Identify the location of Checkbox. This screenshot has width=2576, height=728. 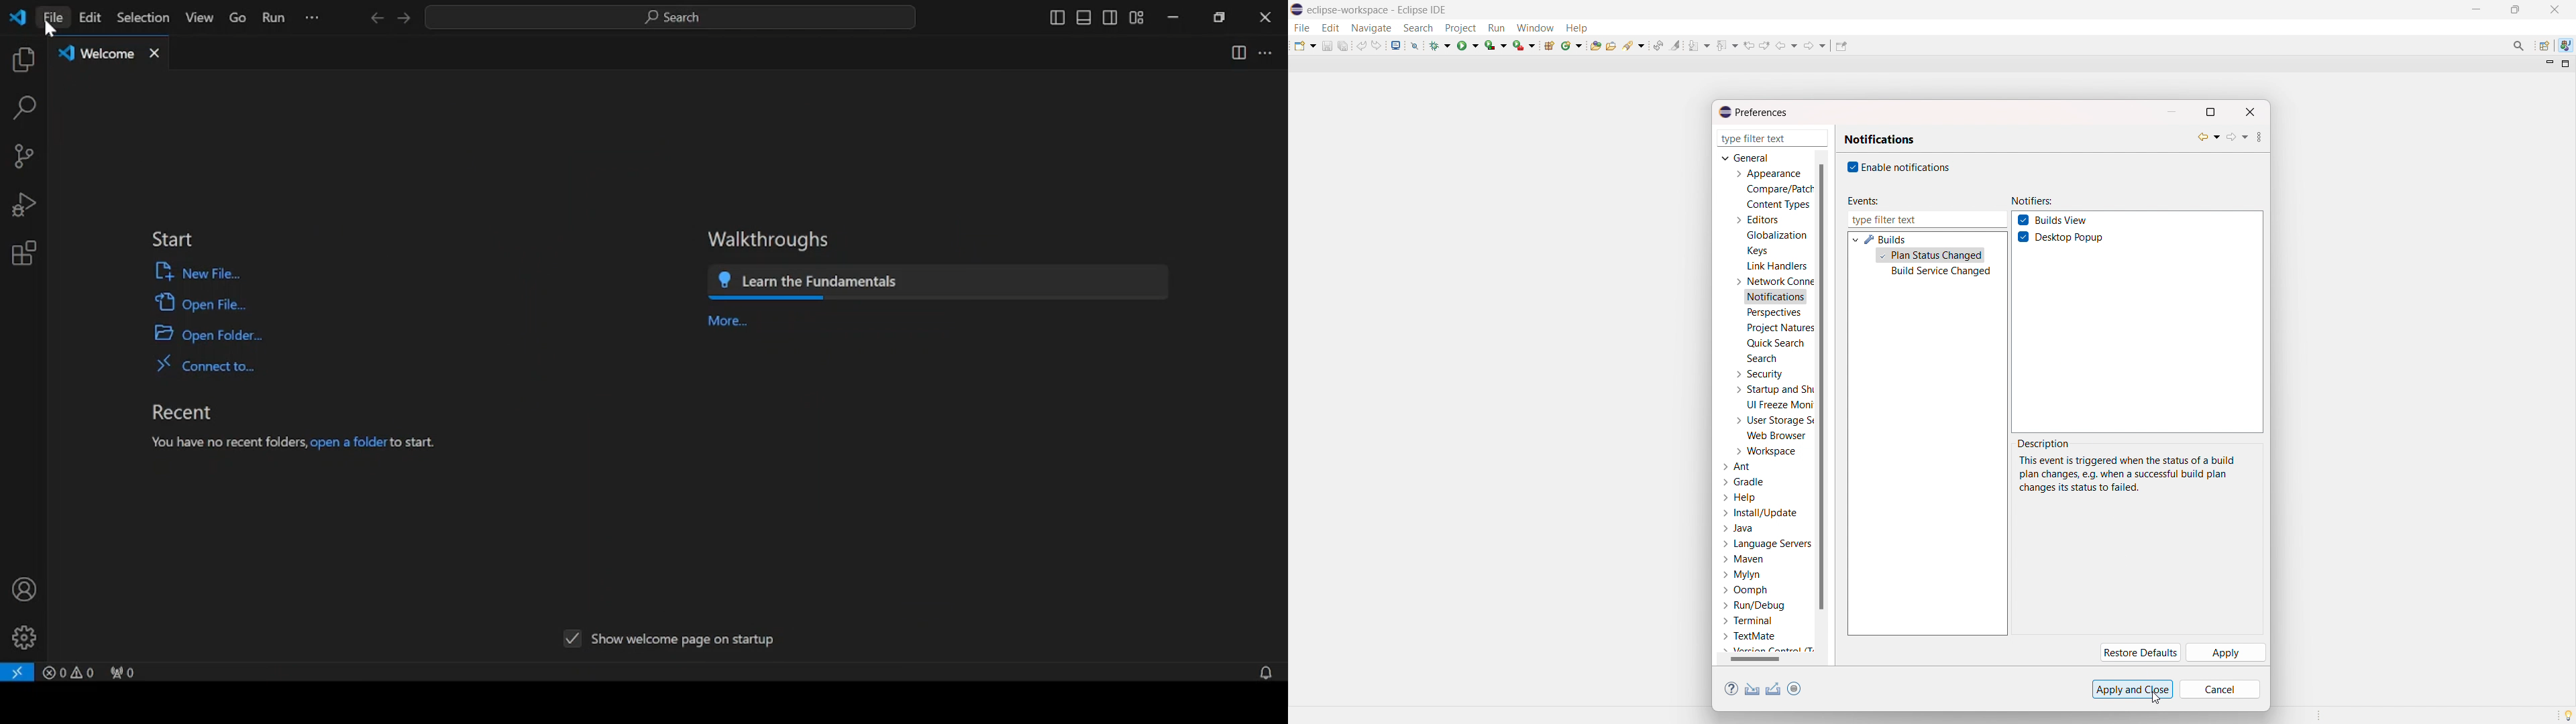
(2023, 219).